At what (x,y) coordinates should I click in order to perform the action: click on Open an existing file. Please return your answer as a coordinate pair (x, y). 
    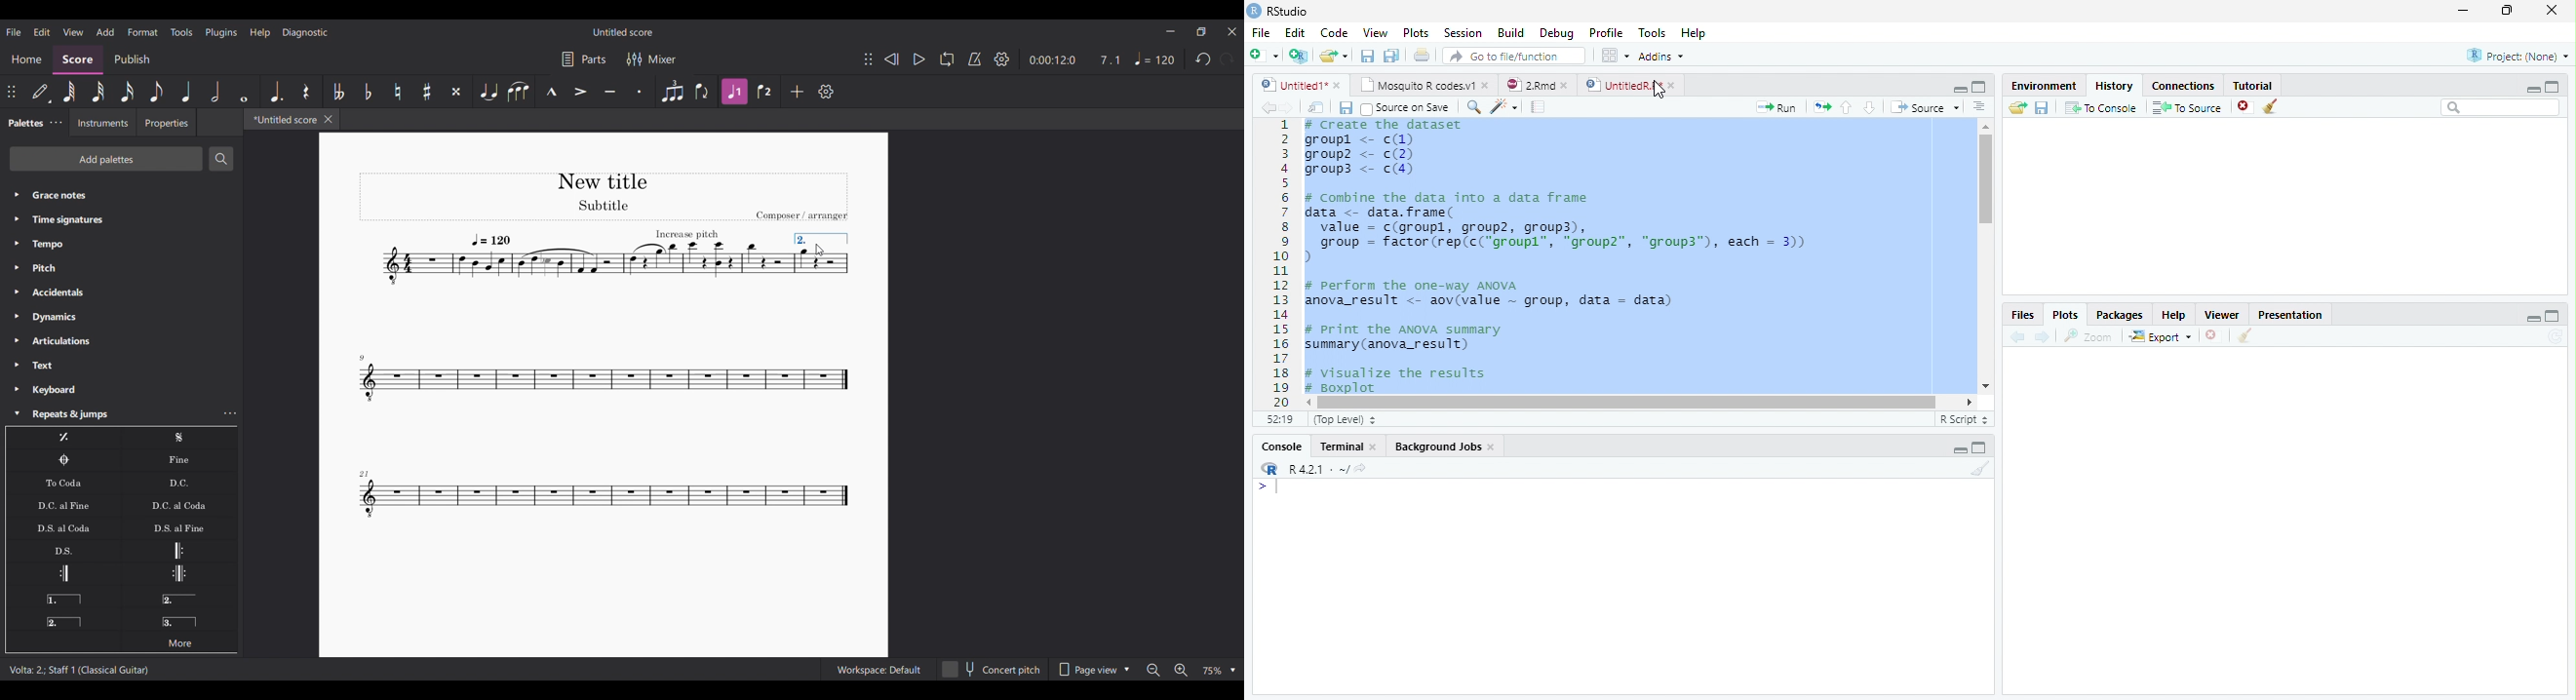
    Looking at the image, I should click on (1334, 56).